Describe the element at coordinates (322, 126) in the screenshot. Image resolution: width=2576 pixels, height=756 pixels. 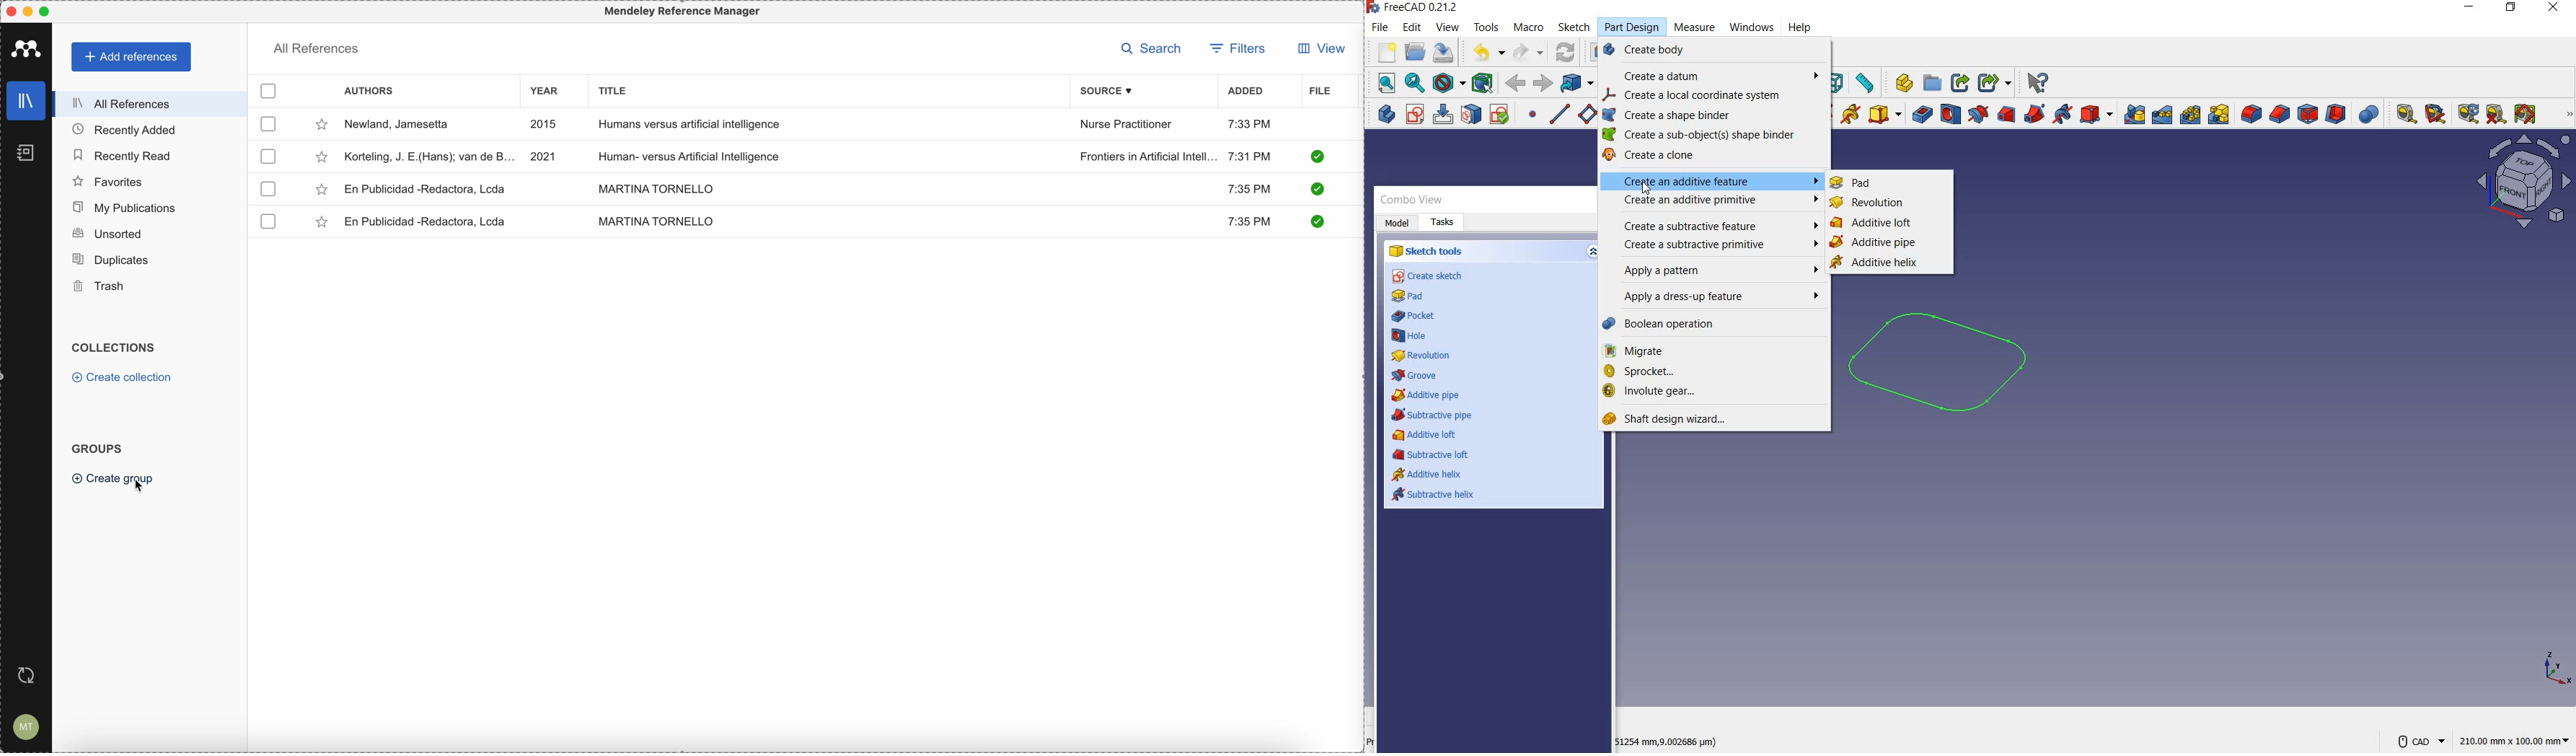
I see `favorite` at that location.